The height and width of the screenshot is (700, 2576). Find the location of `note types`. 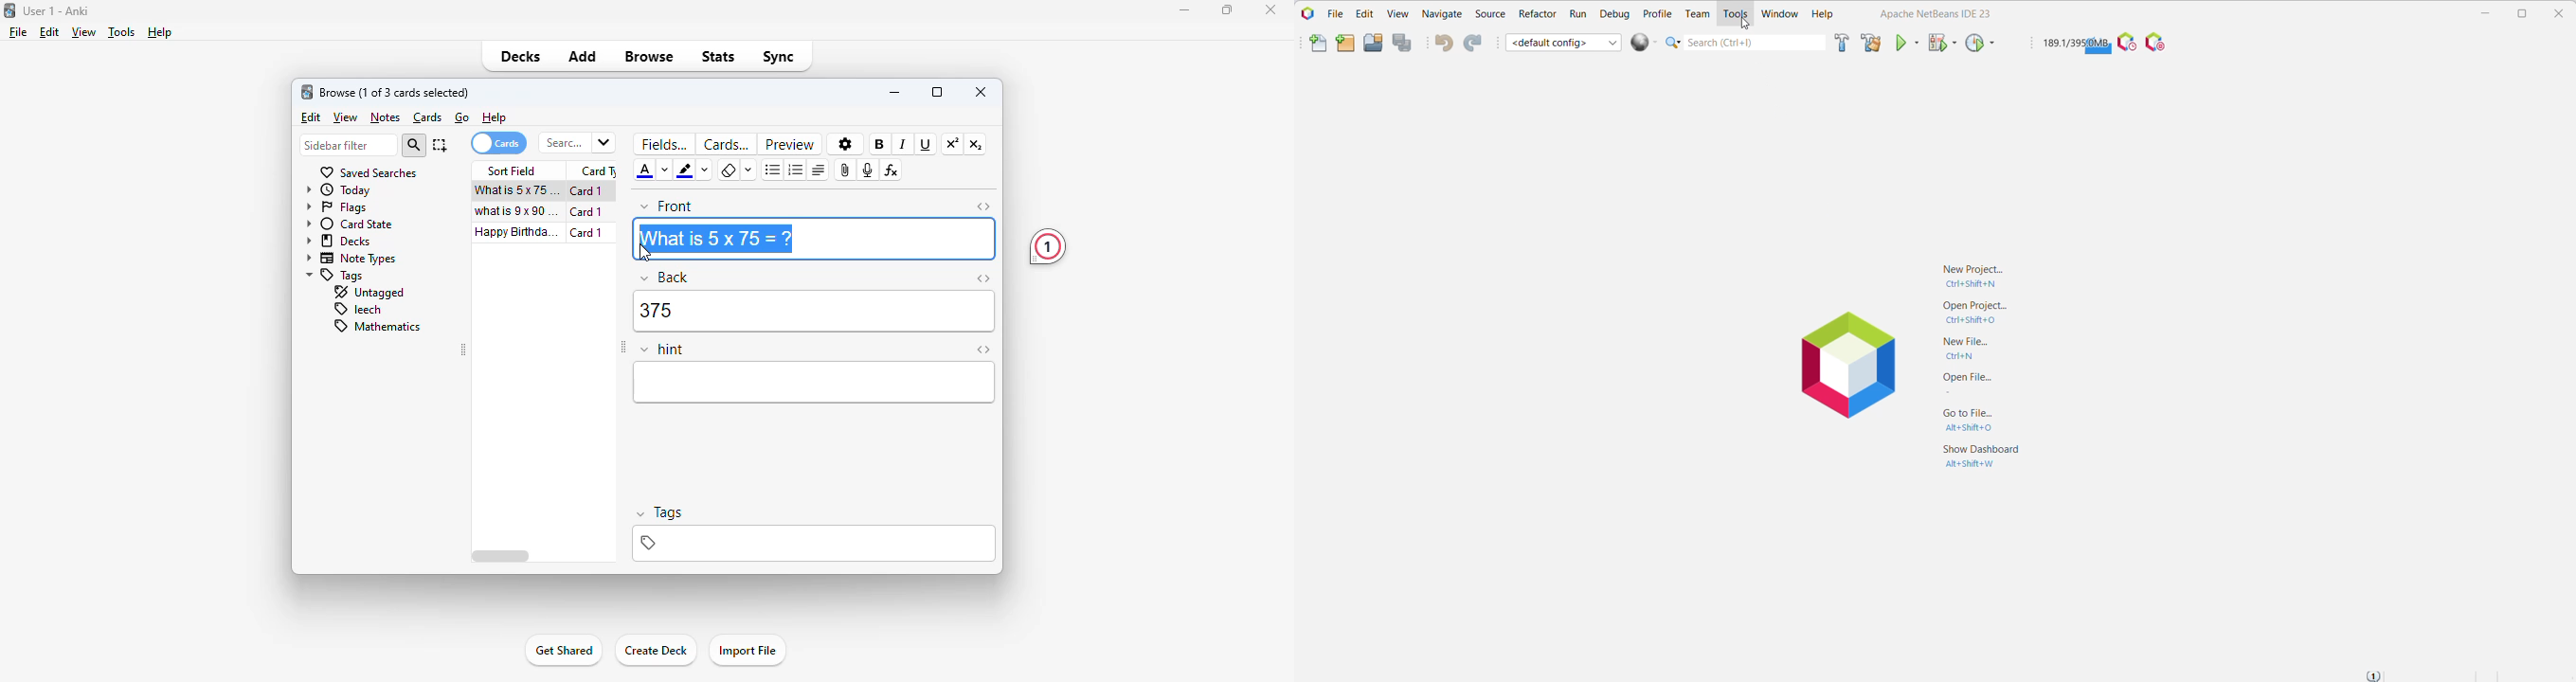

note types is located at coordinates (349, 259).